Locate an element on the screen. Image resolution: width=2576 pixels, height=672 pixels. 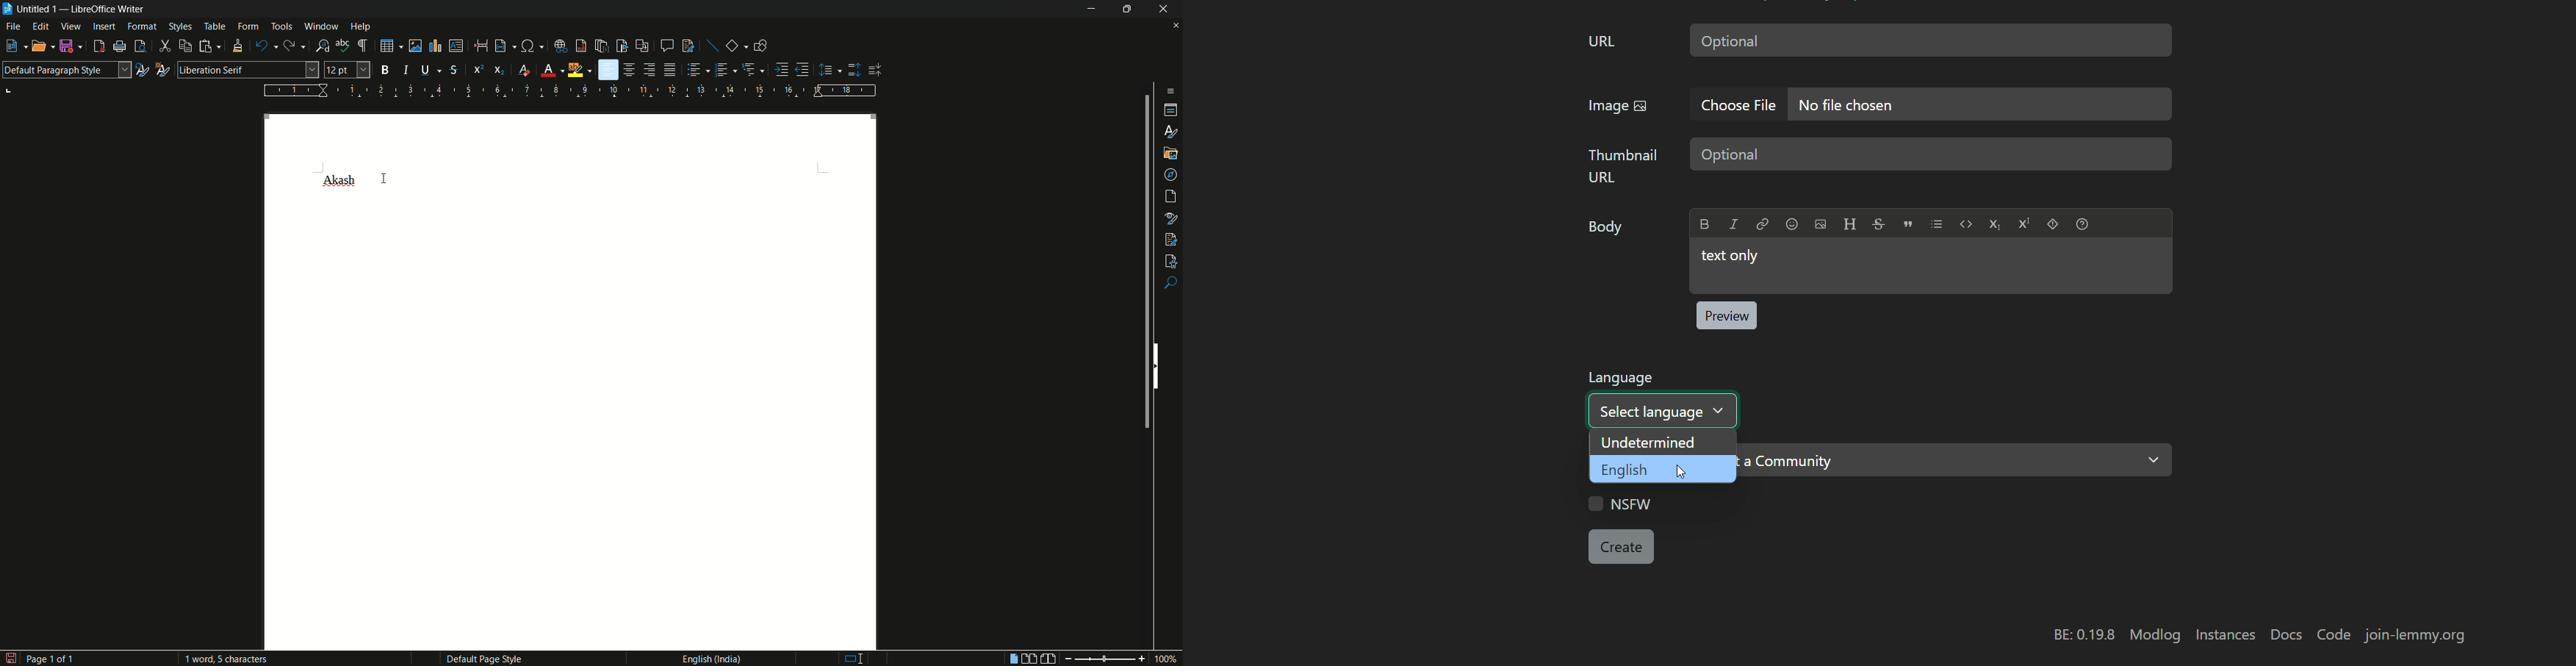
single page is located at coordinates (1011, 660).